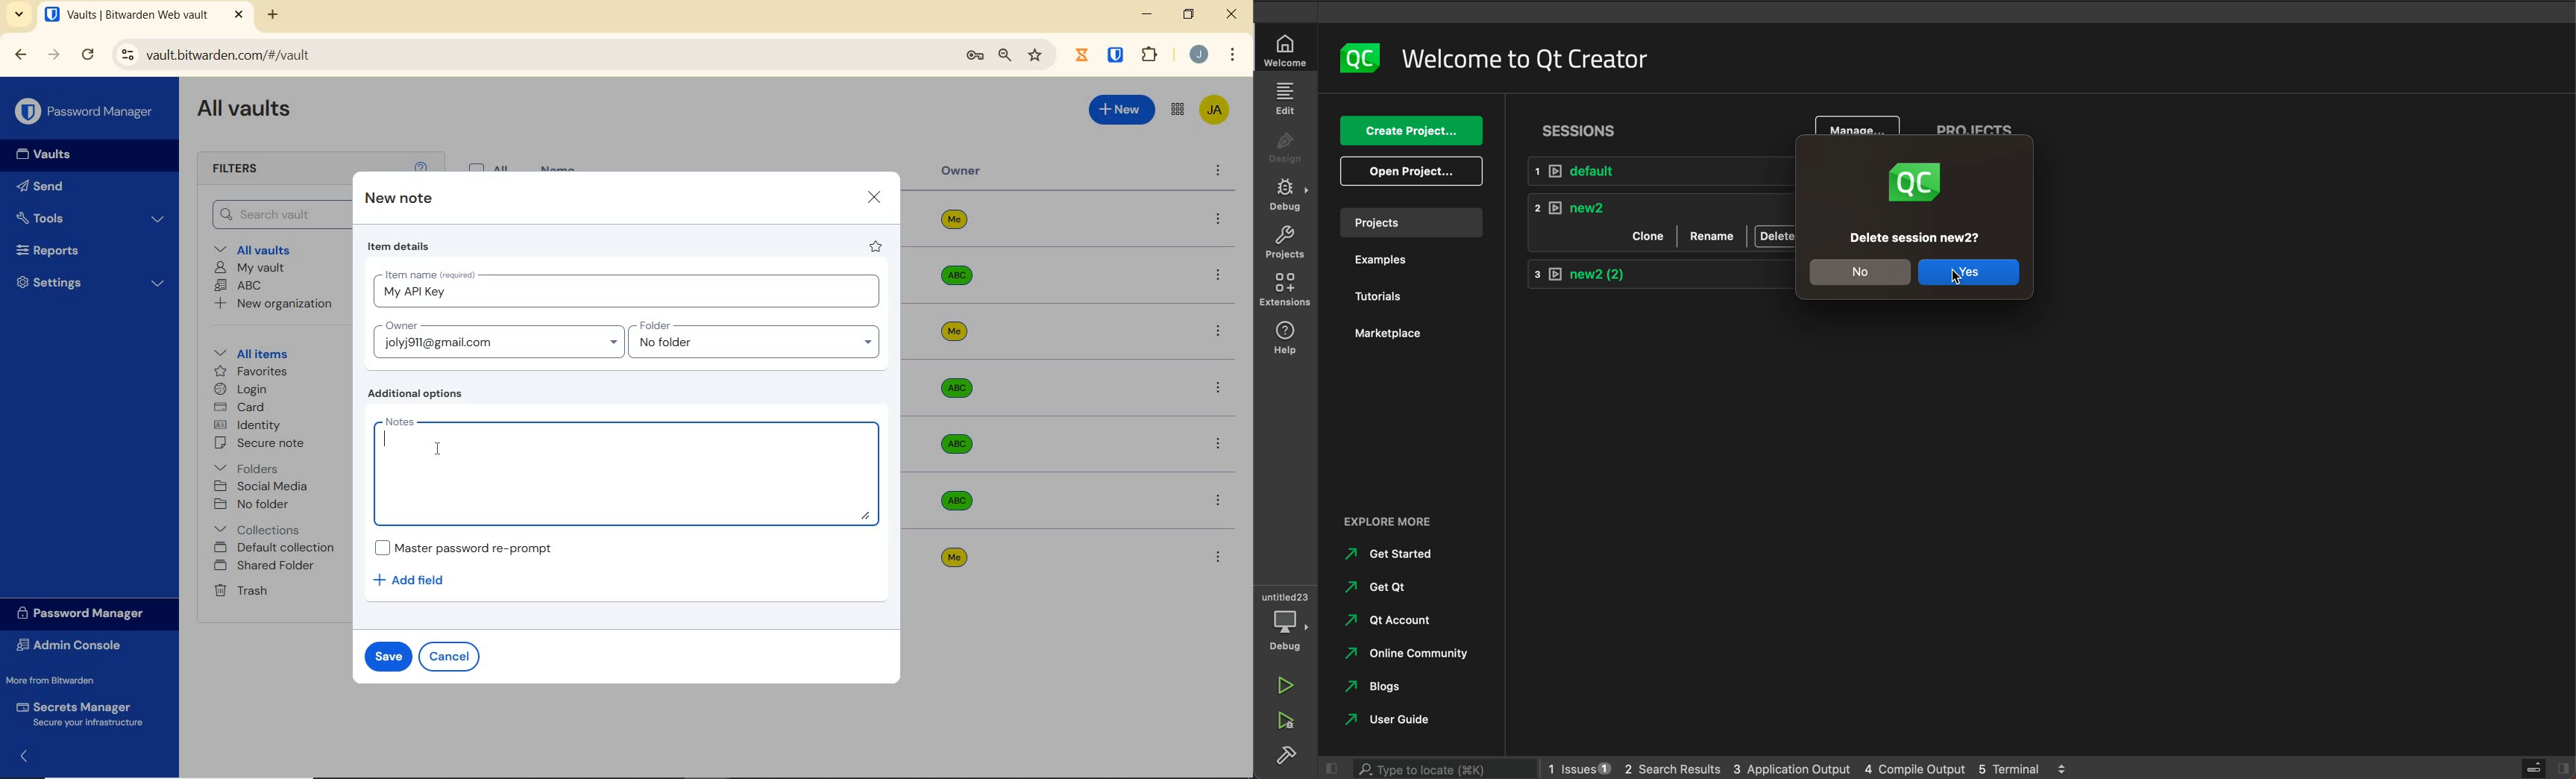 This screenshot has height=784, width=2576. Describe the element at coordinates (251, 268) in the screenshot. I see `My Vault` at that location.